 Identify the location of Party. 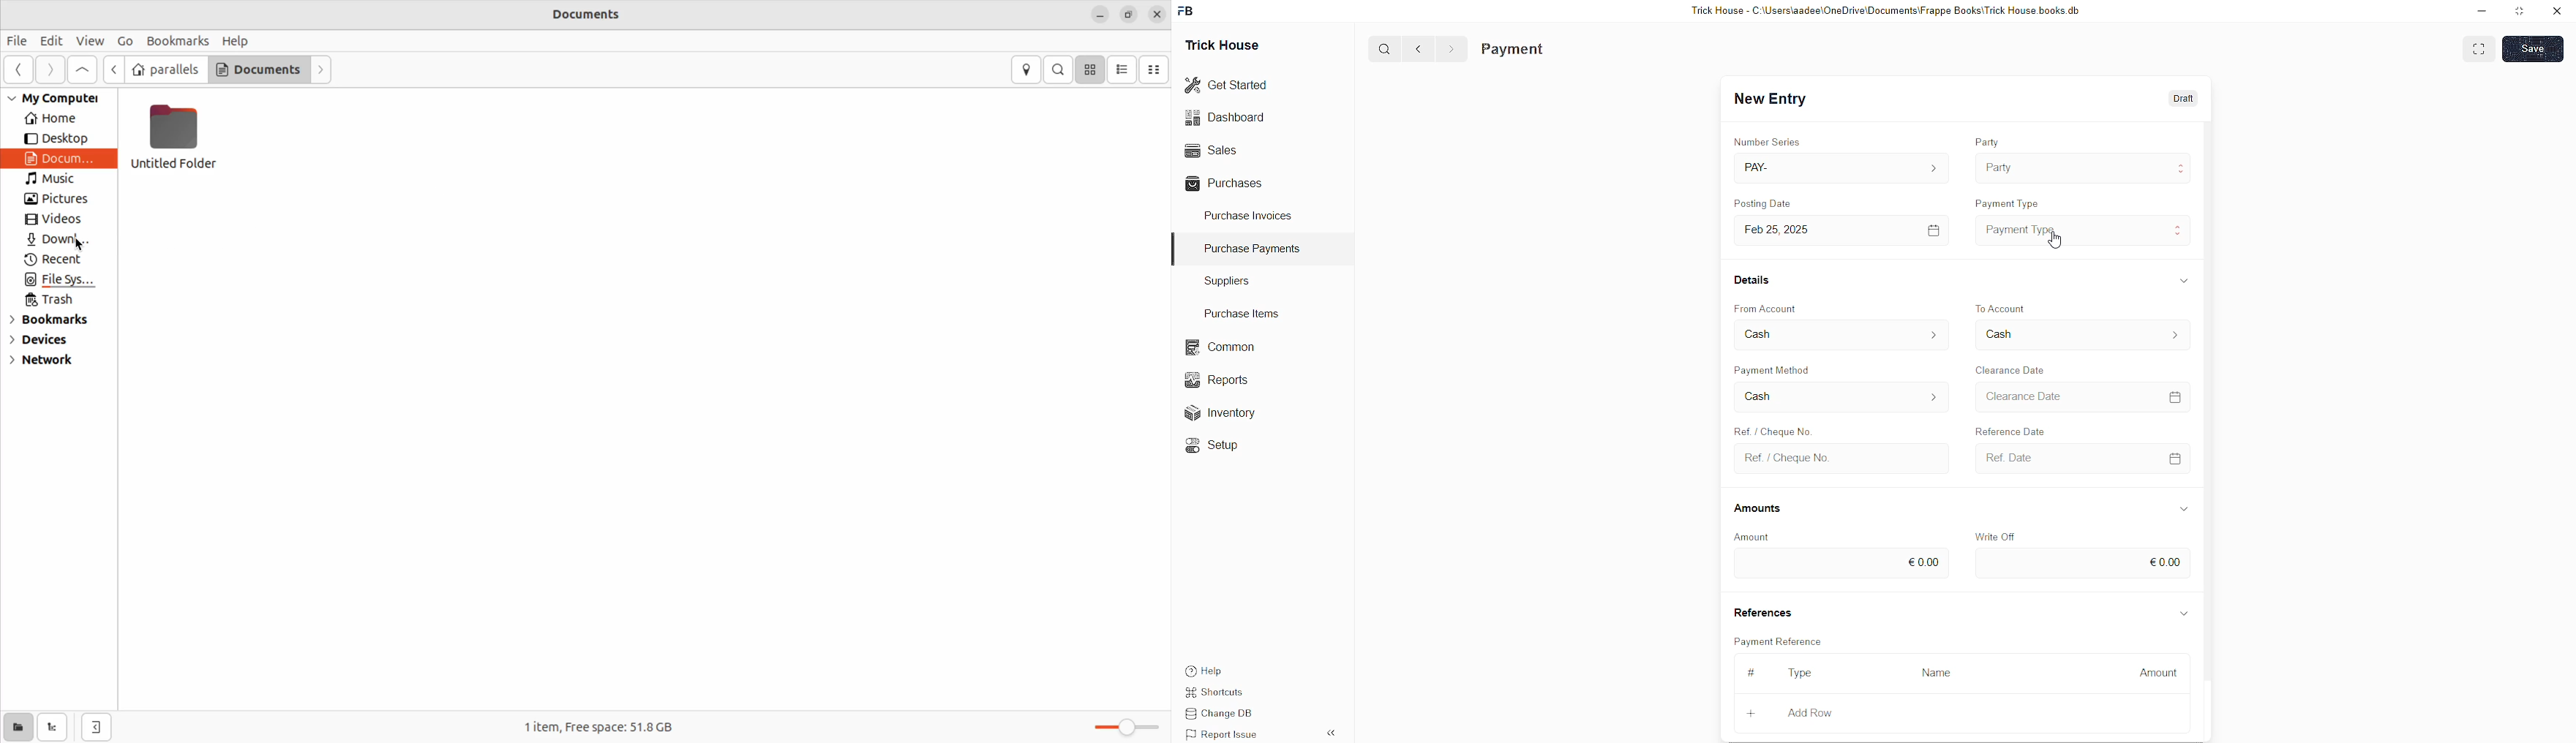
(1989, 138).